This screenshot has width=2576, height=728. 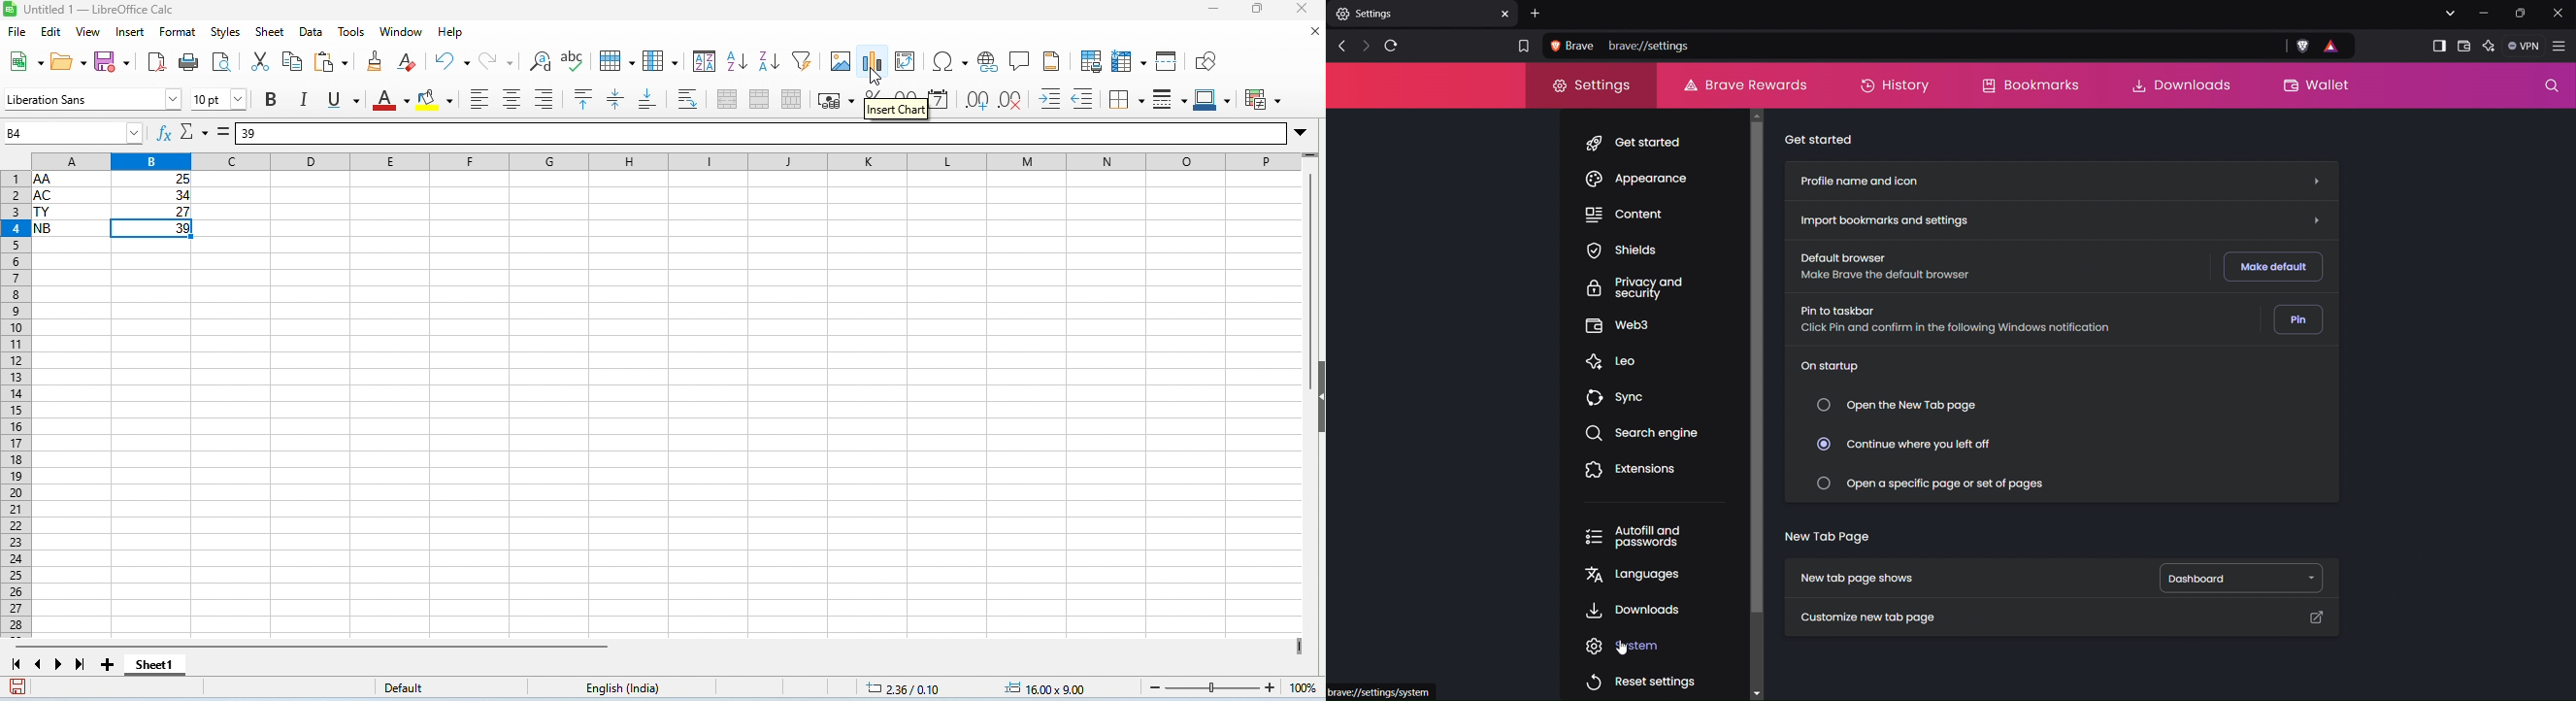 I want to click on italics, so click(x=303, y=98).